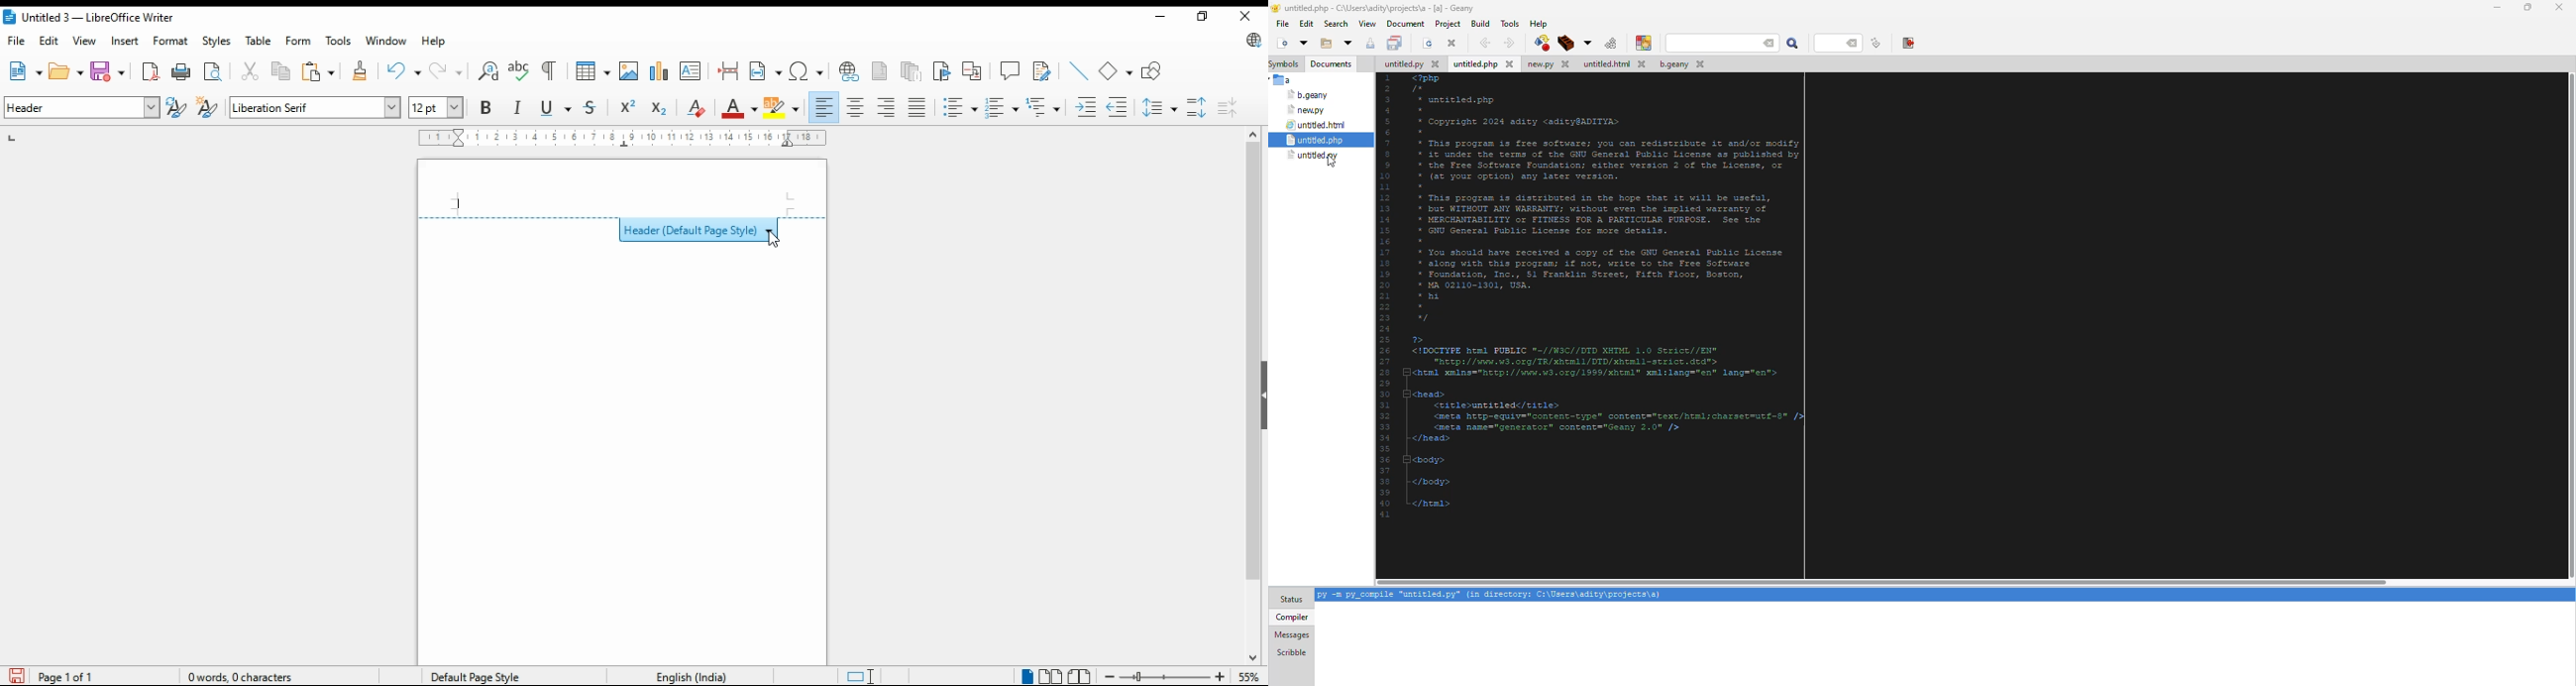  What do you see at coordinates (124, 41) in the screenshot?
I see `insert` at bounding box center [124, 41].